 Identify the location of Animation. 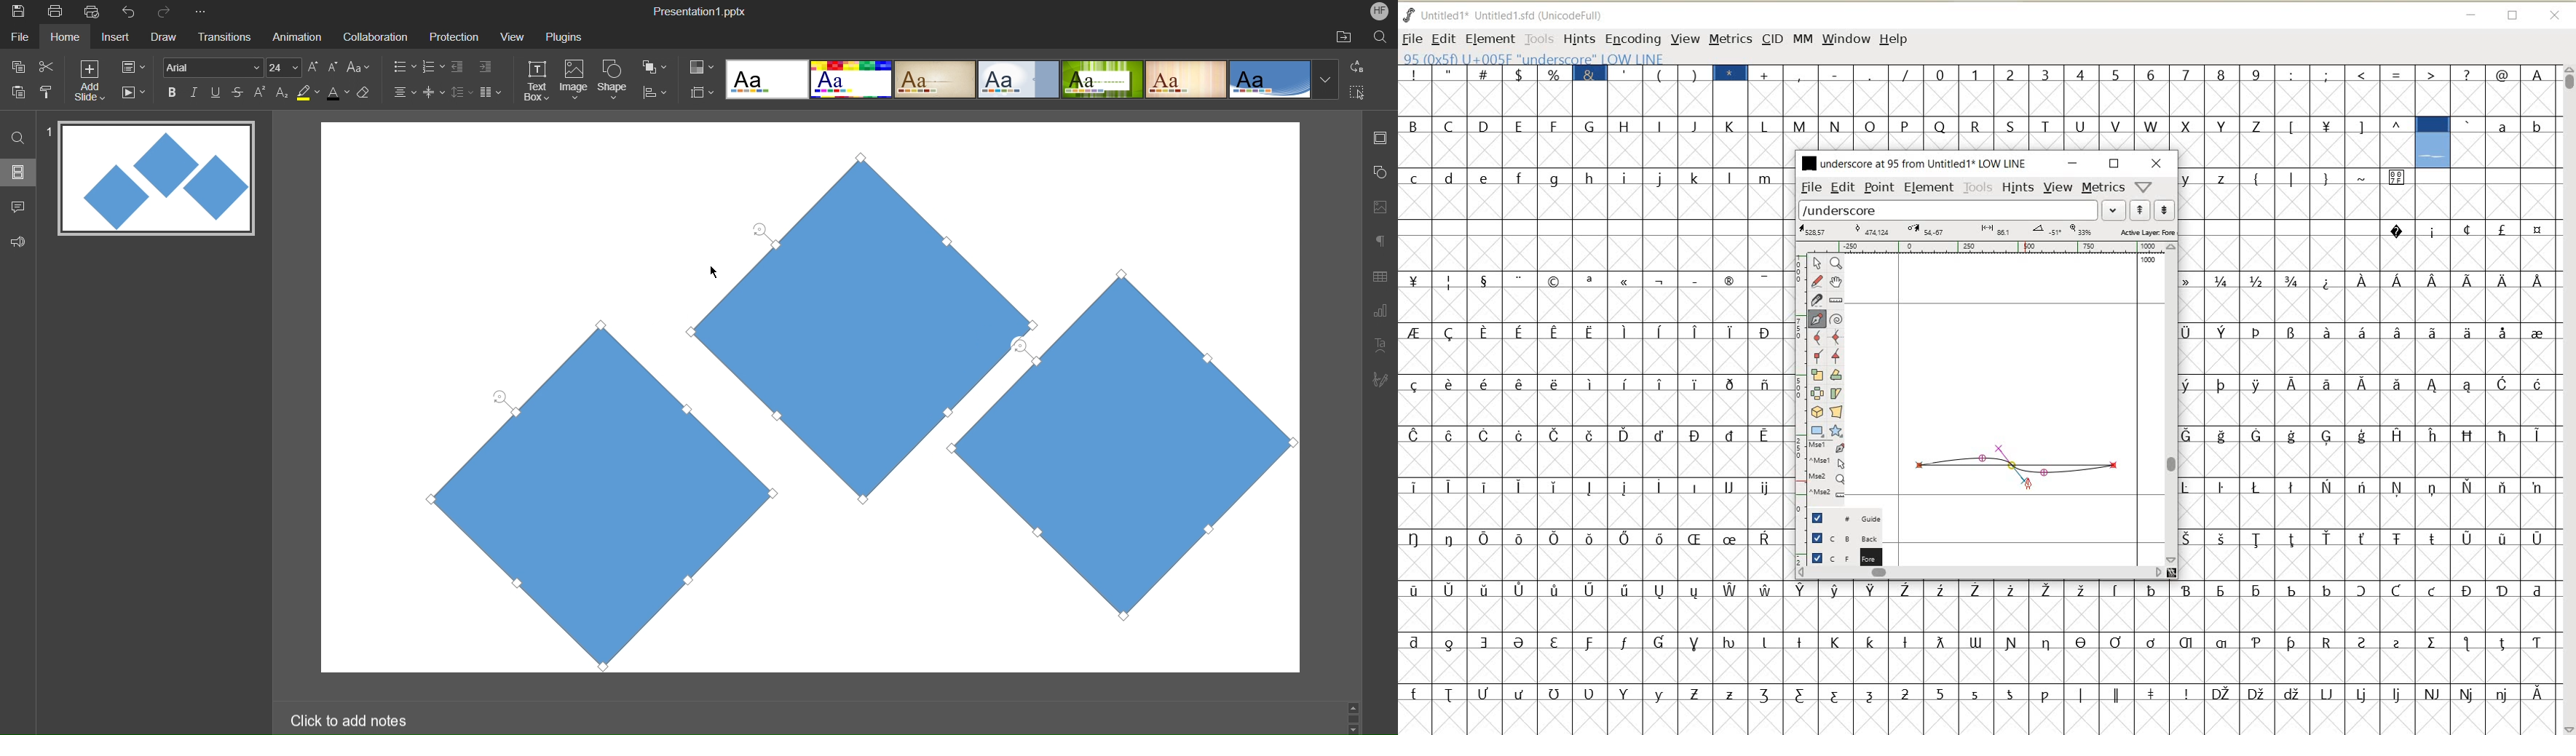
(296, 36).